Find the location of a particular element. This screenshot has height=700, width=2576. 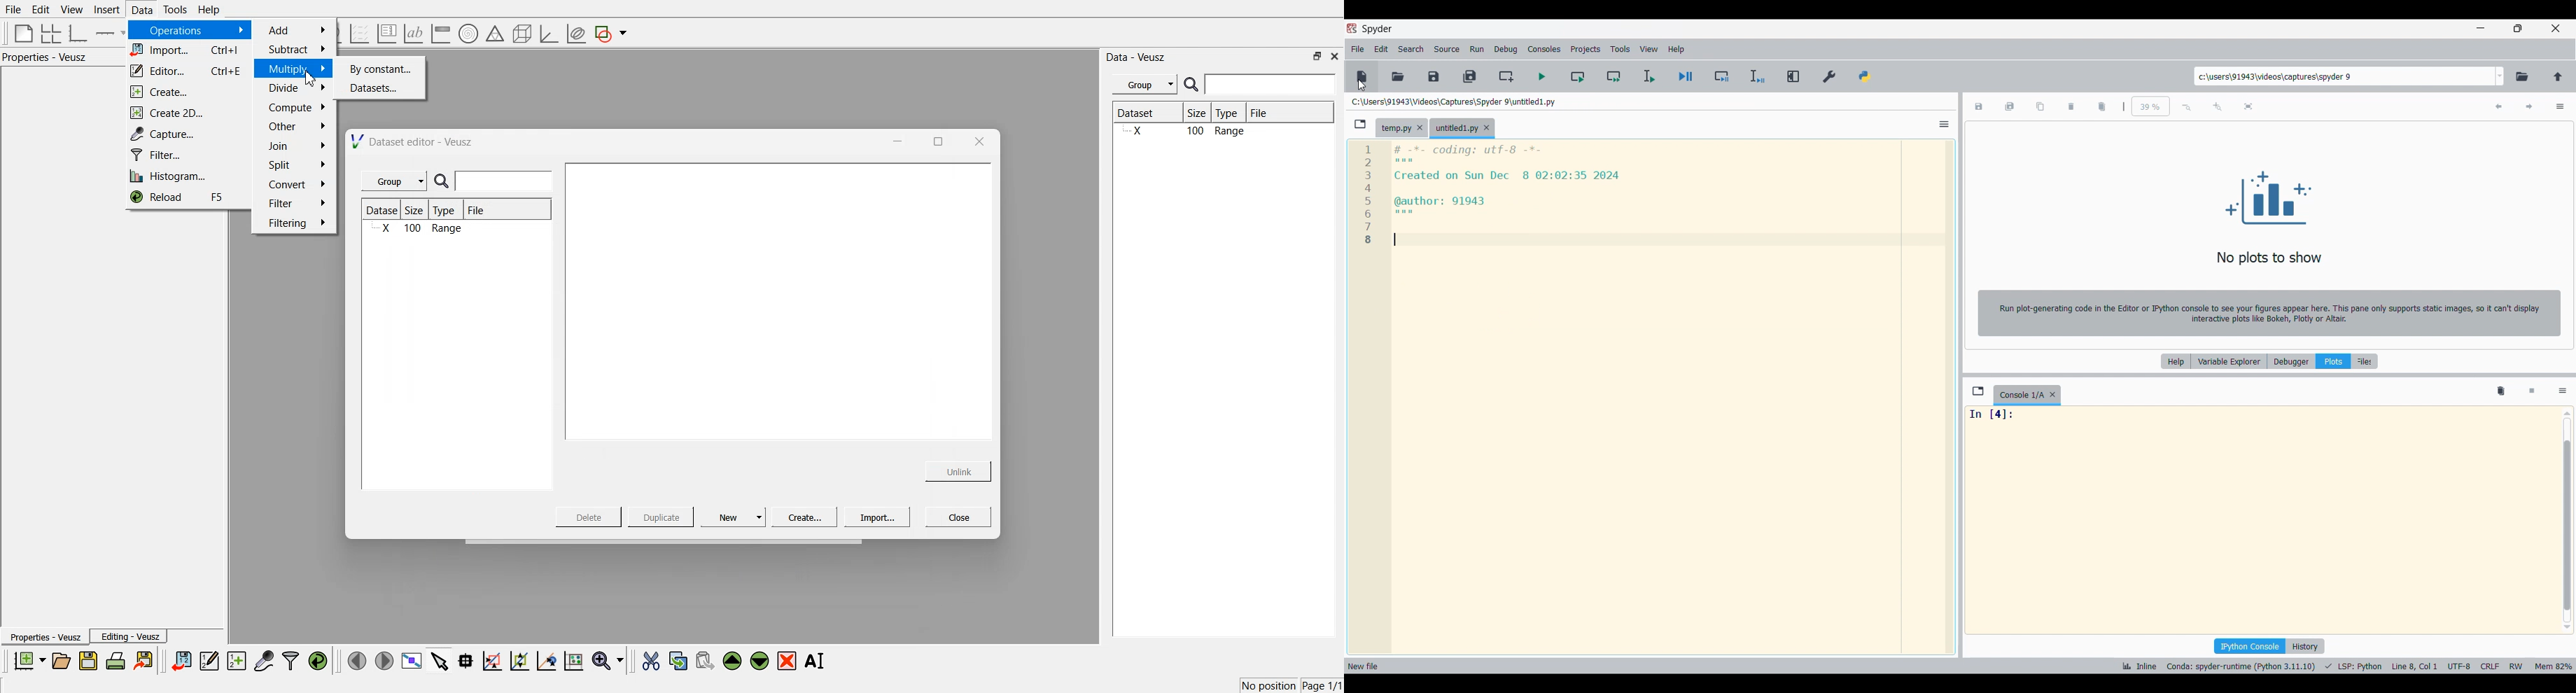

Debugger is located at coordinates (2292, 361).